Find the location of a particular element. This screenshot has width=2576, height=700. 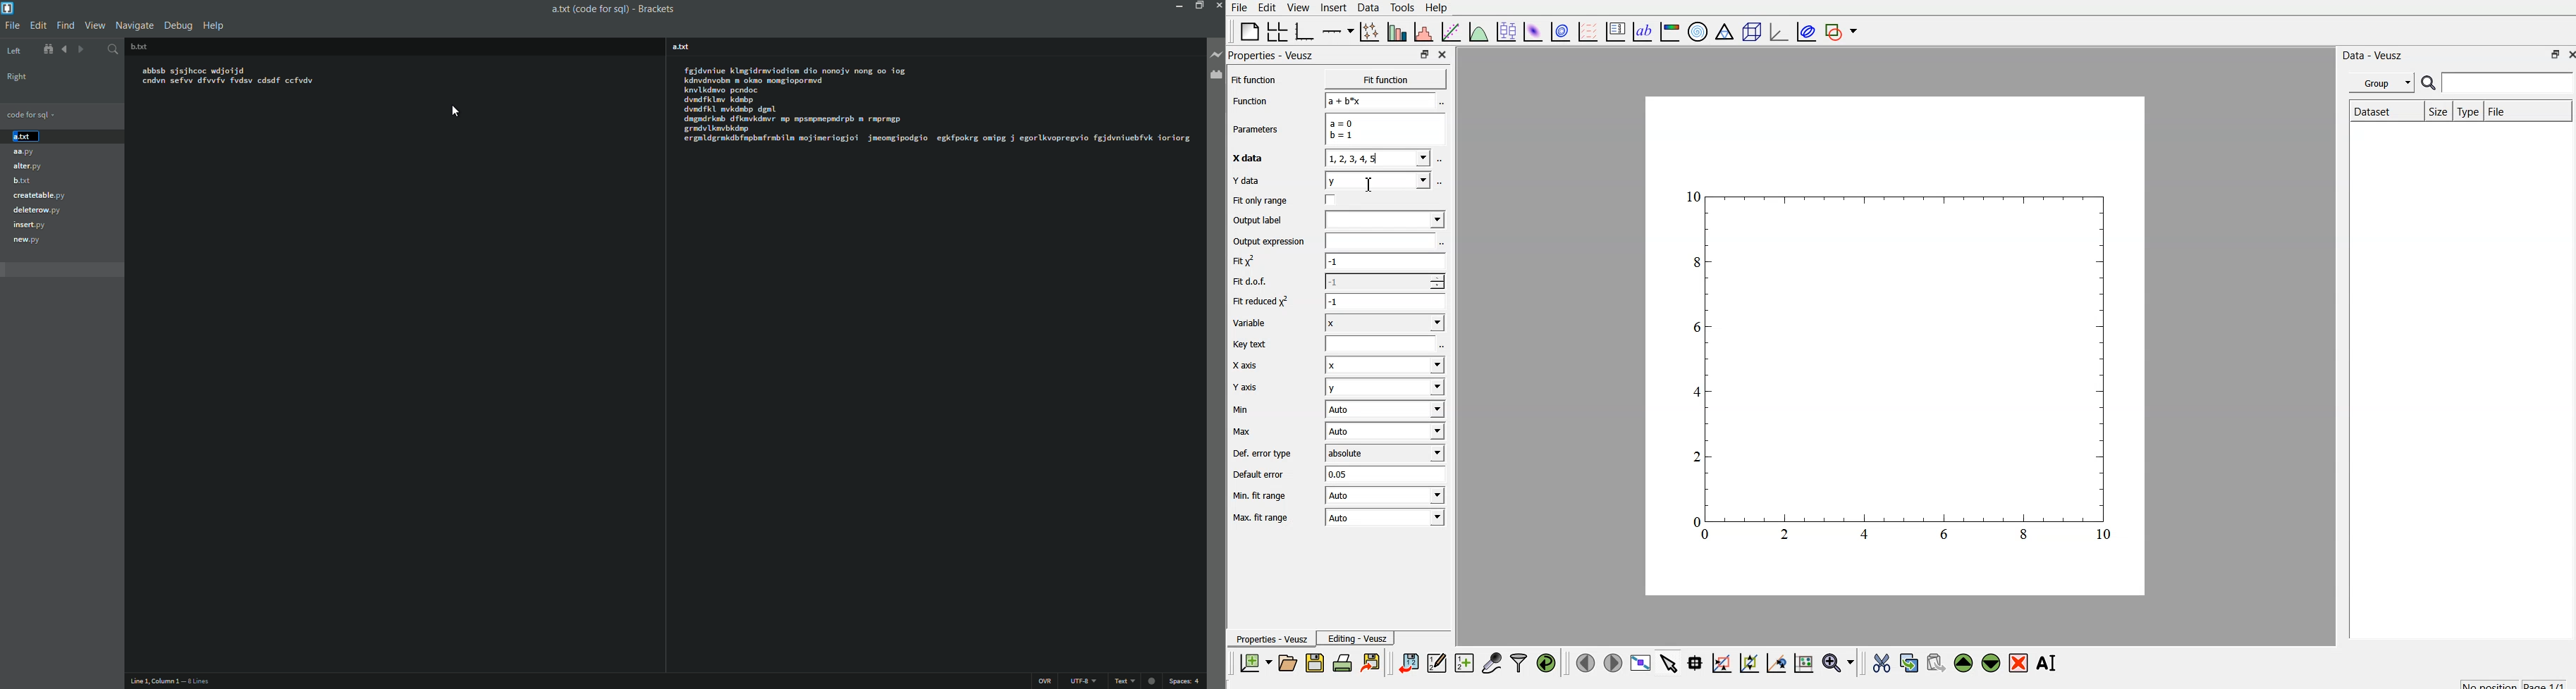

ergmldgrmkdbfmpbafrmbilm nojimeriogjoi jmeomgipodgio egfpokrg omipg j egorlkvopregvio fgjdvniuebfvk ioriorg is located at coordinates (940, 138).